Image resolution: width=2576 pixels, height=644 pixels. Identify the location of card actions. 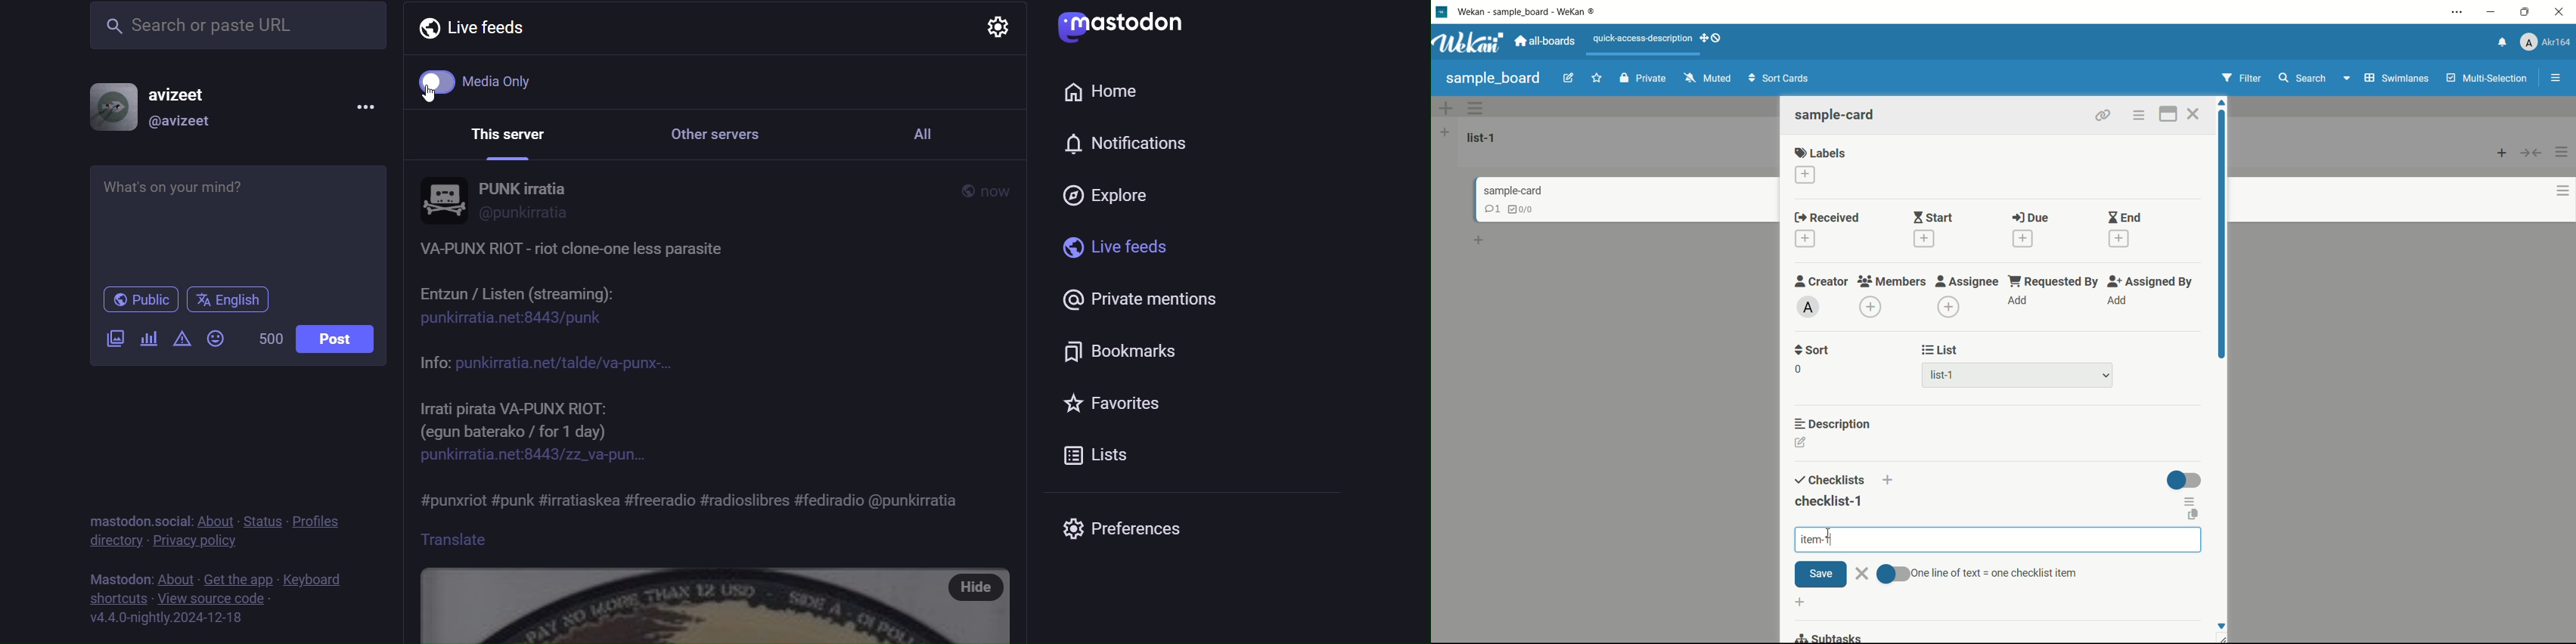
(2139, 116).